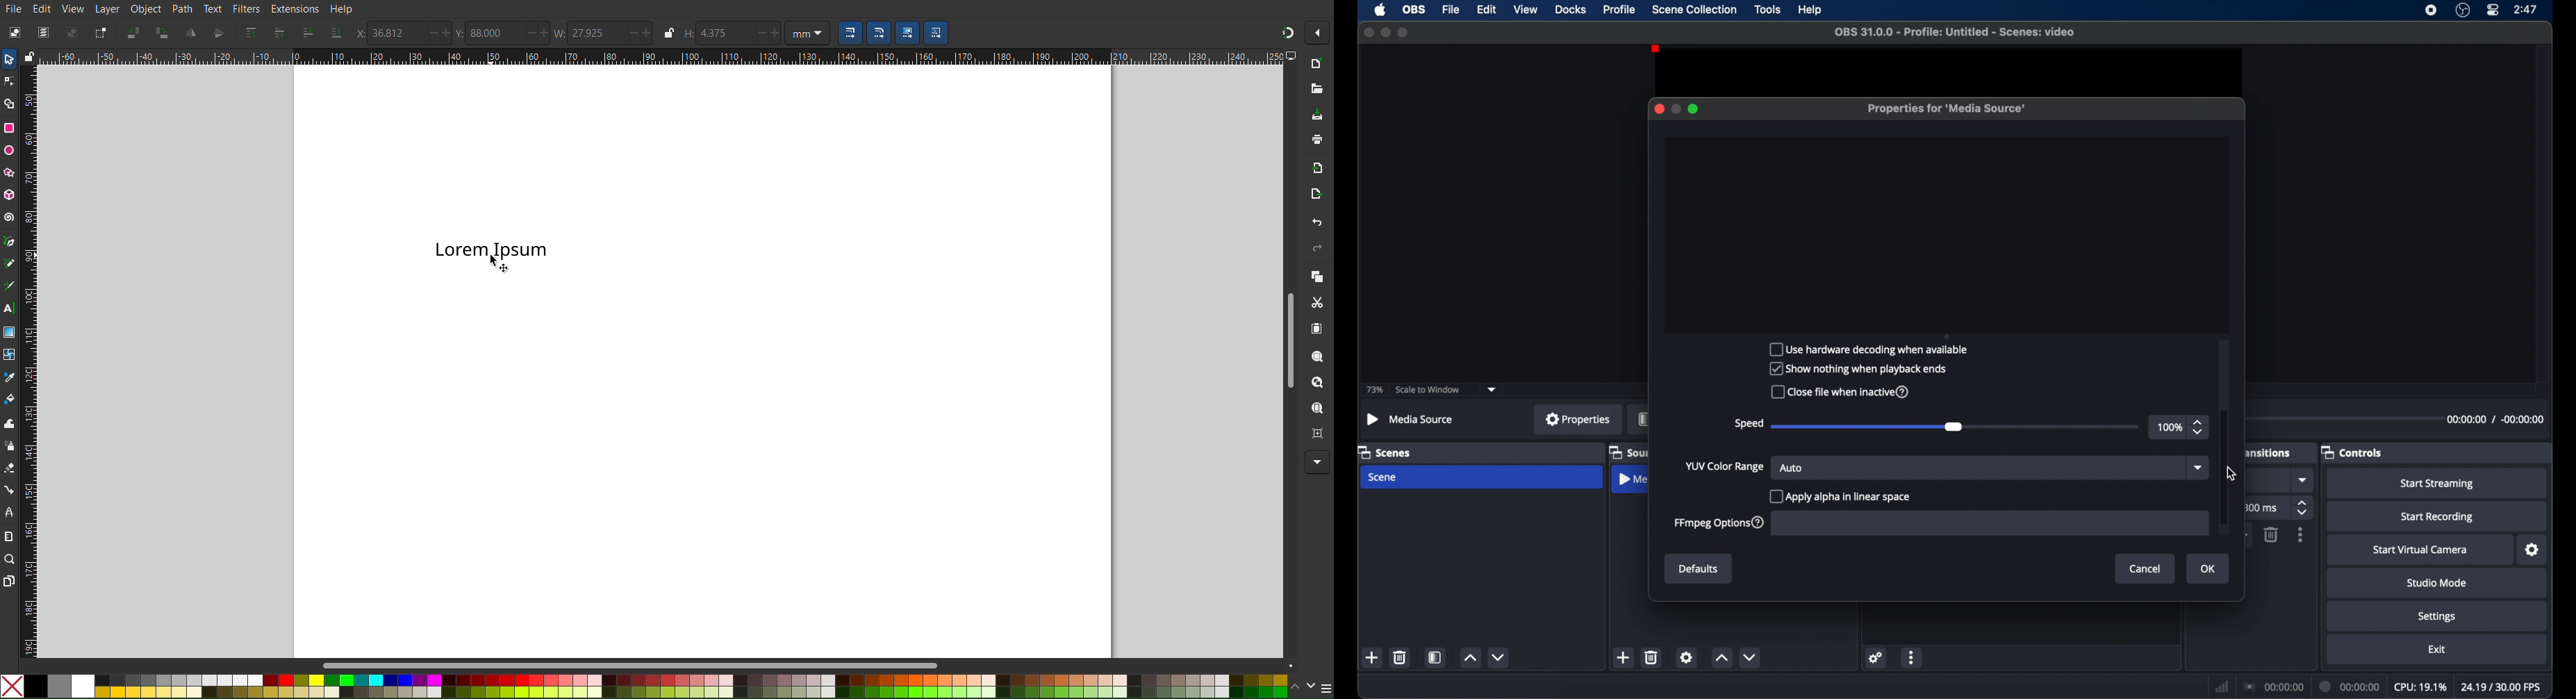 This screenshot has width=2576, height=700. I want to click on screen recorder icon, so click(2431, 10).